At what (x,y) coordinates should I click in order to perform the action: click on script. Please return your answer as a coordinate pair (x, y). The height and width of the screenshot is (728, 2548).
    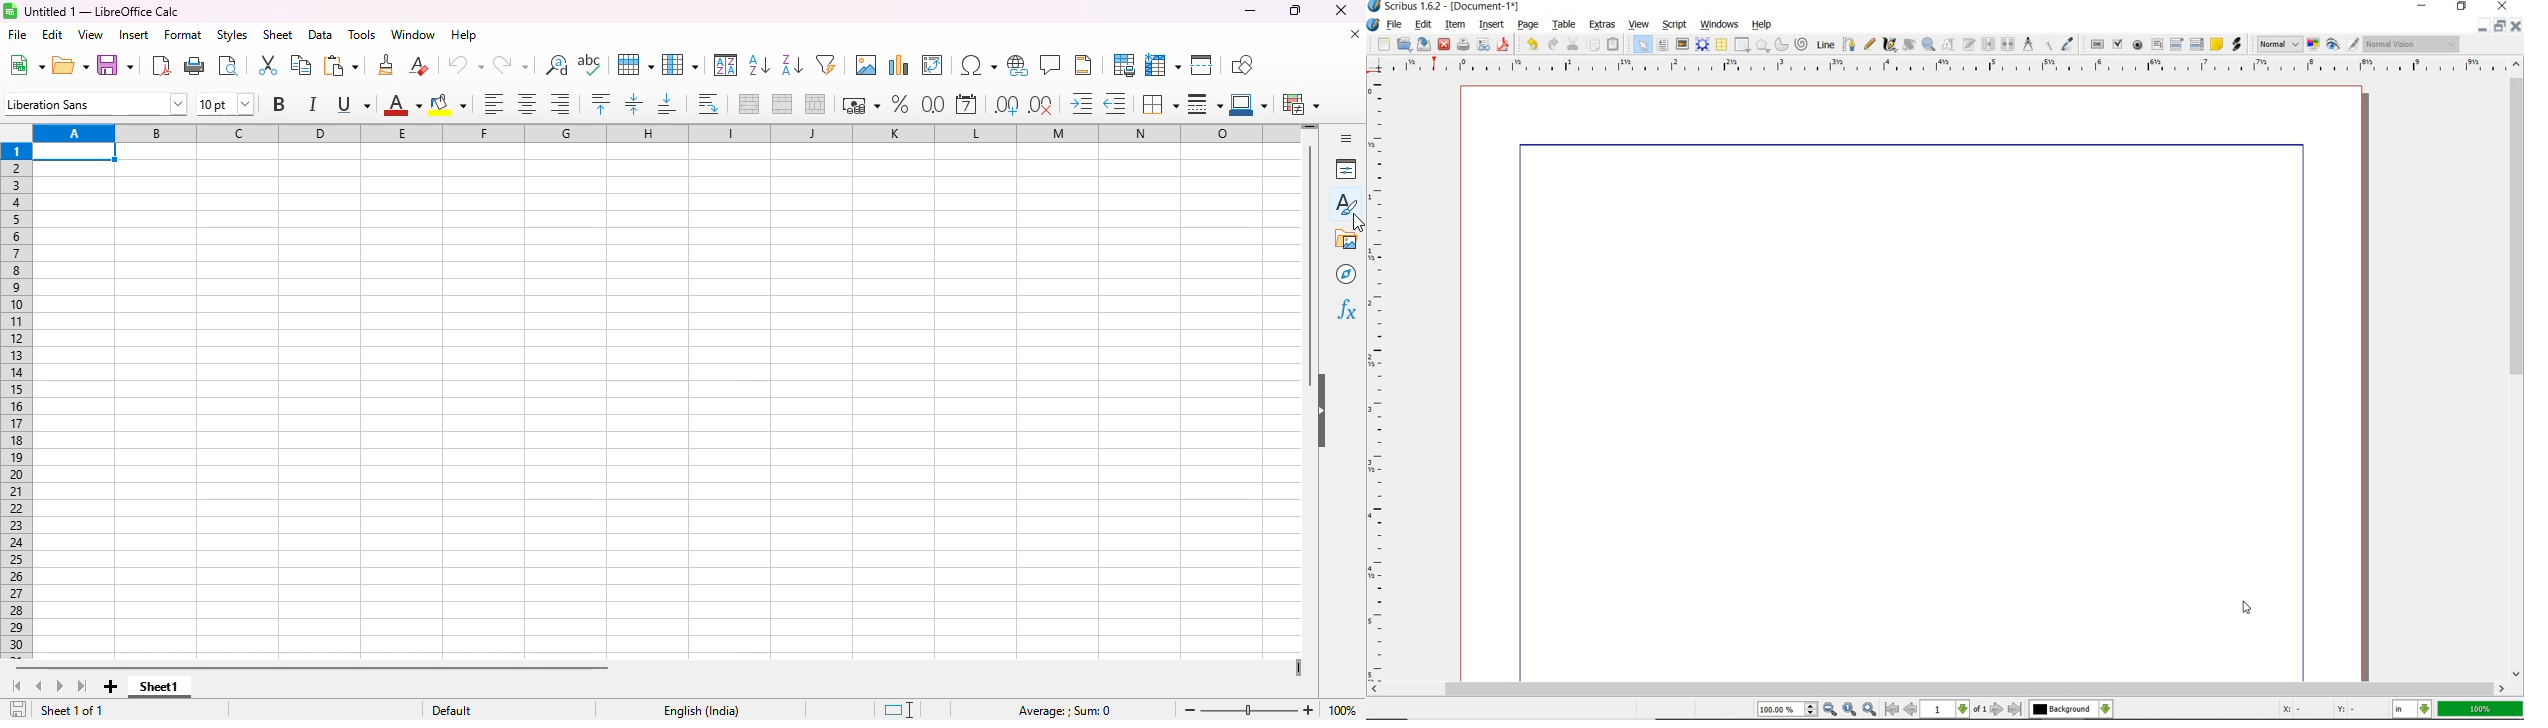
    Looking at the image, I should click on (1675, 25).